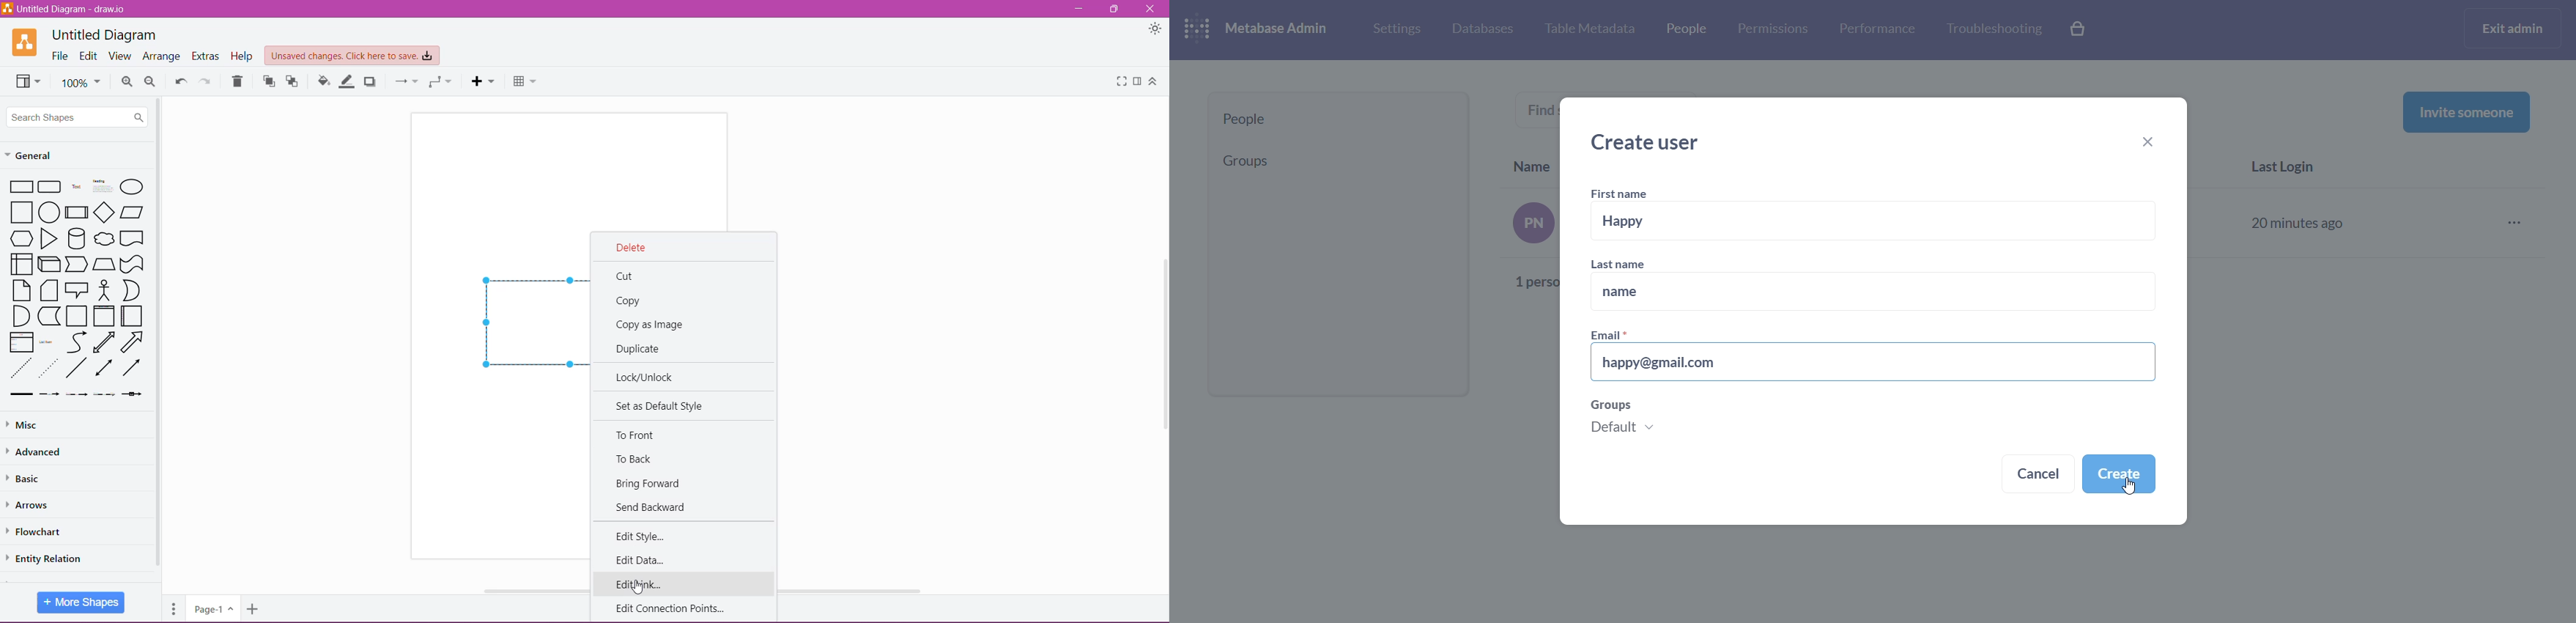  I want to click on Format, so click(1139, 82).